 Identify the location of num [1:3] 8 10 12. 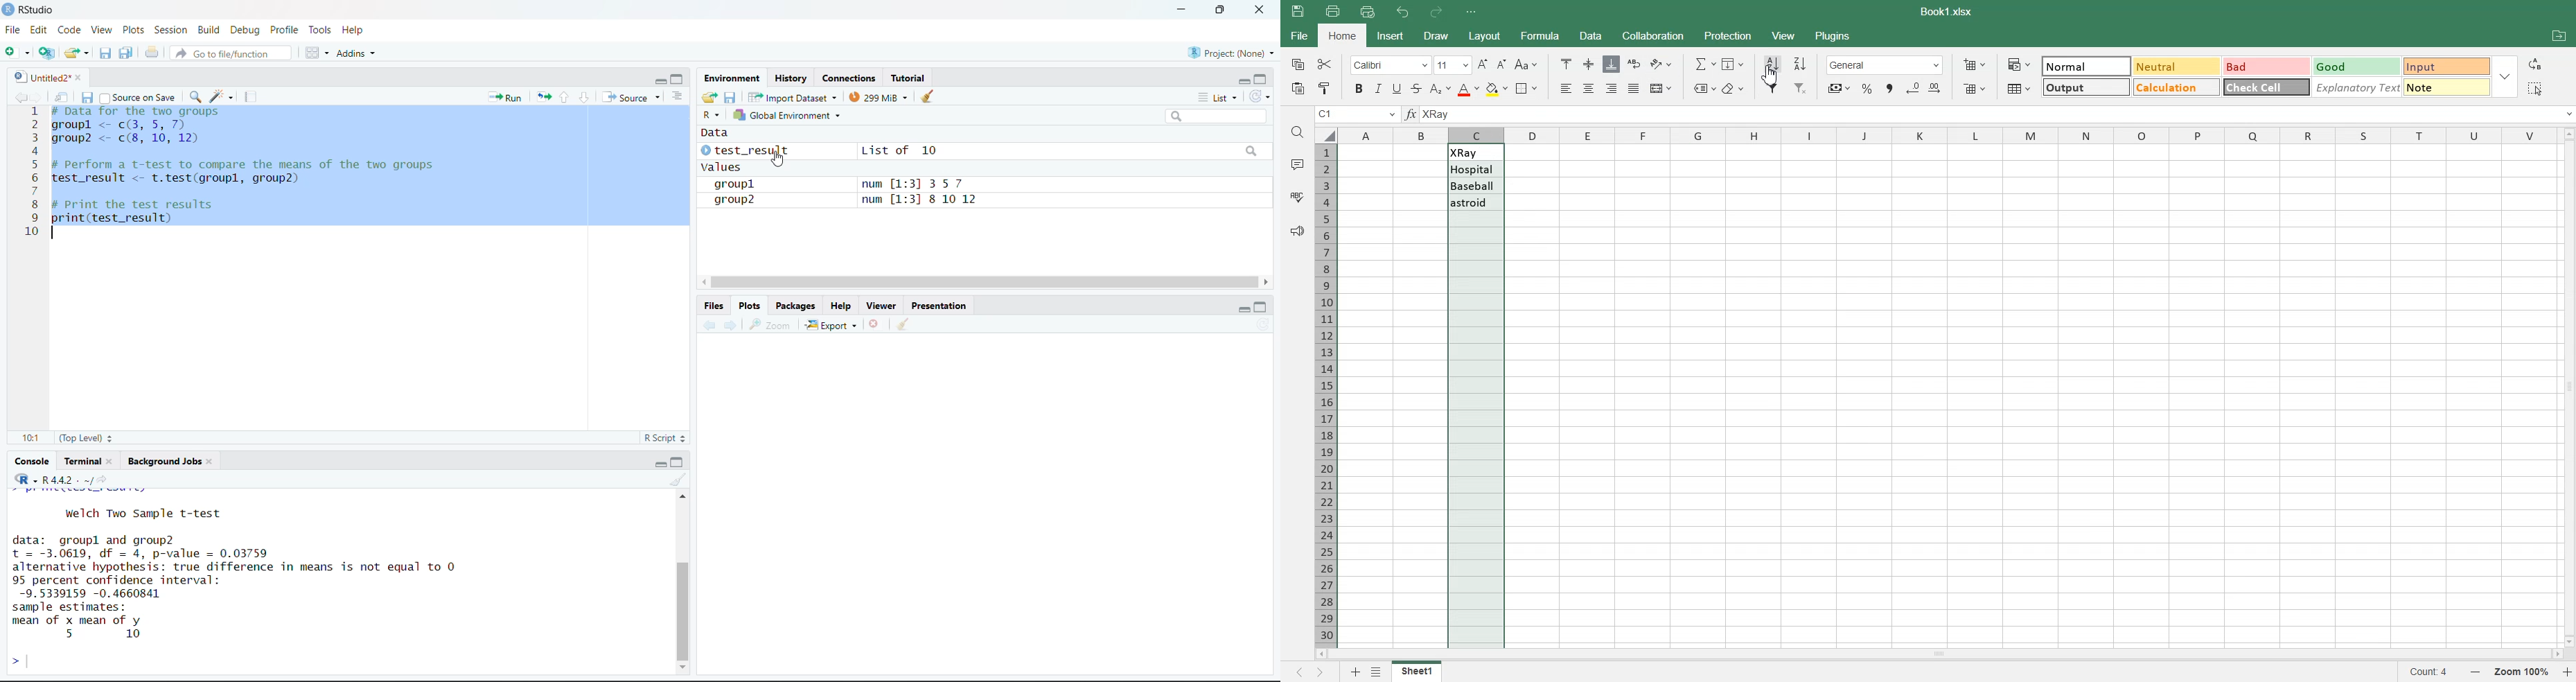
(925, 200).